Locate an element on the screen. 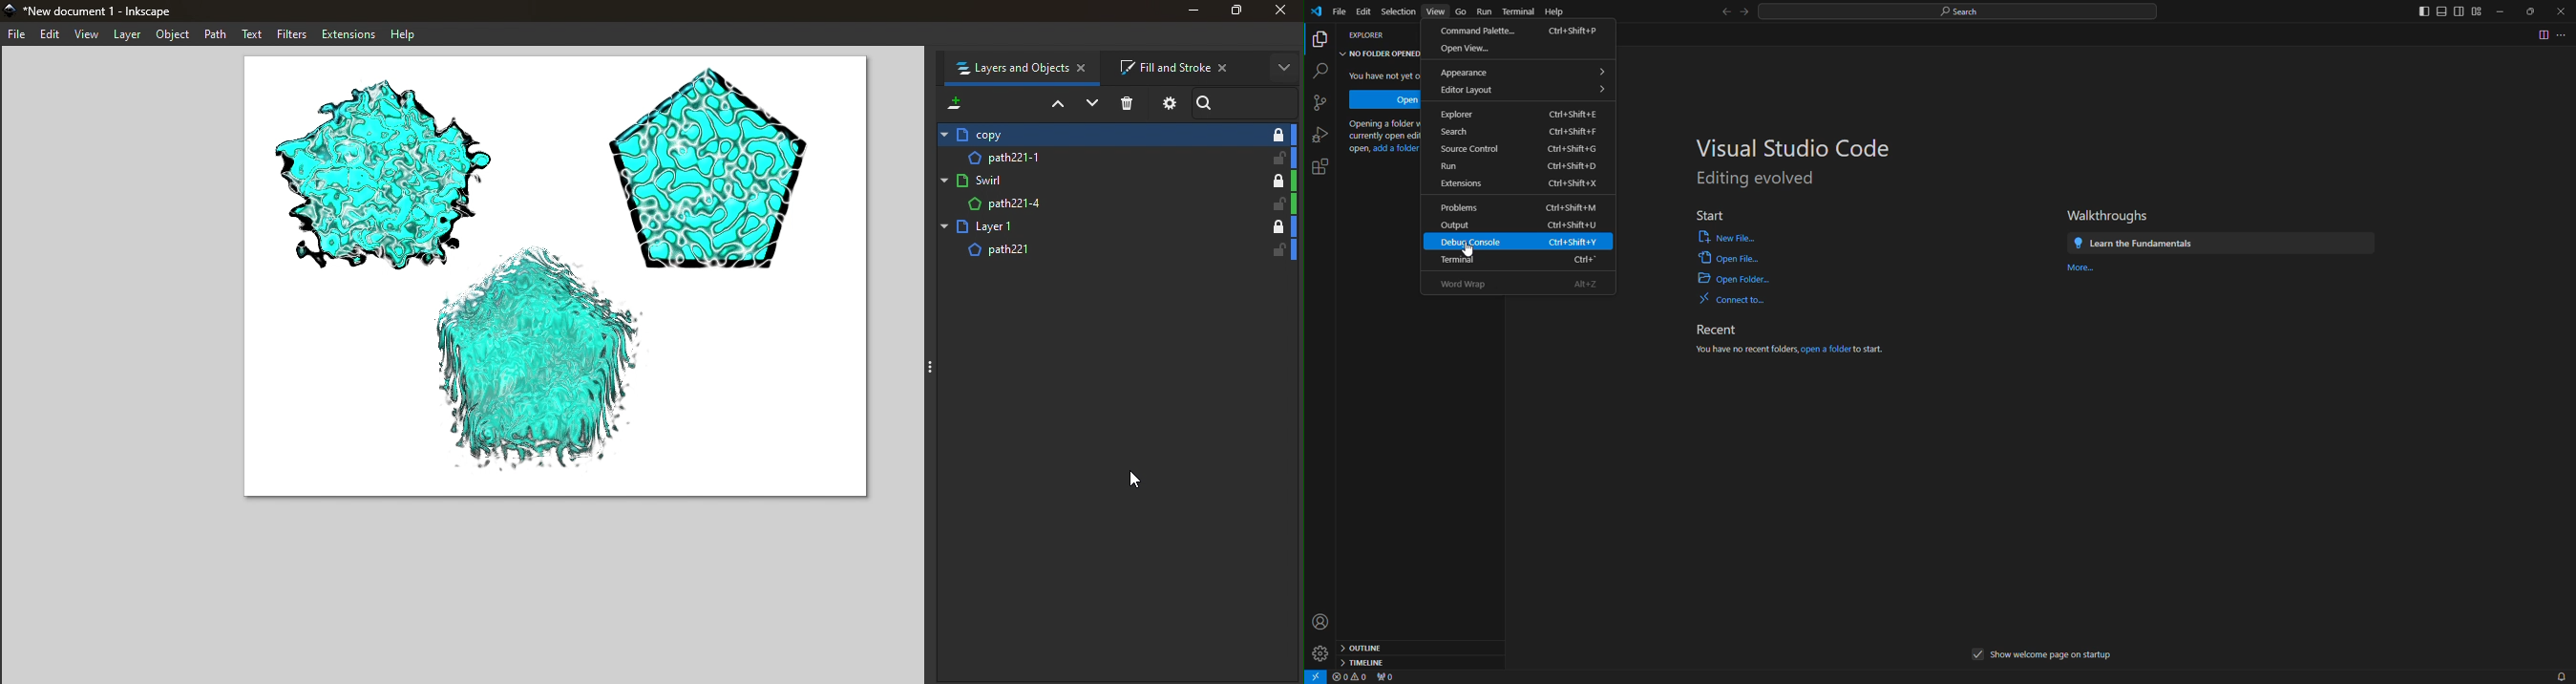 The image size is (2576, 700). settings is located at coordinates (1319, 653).